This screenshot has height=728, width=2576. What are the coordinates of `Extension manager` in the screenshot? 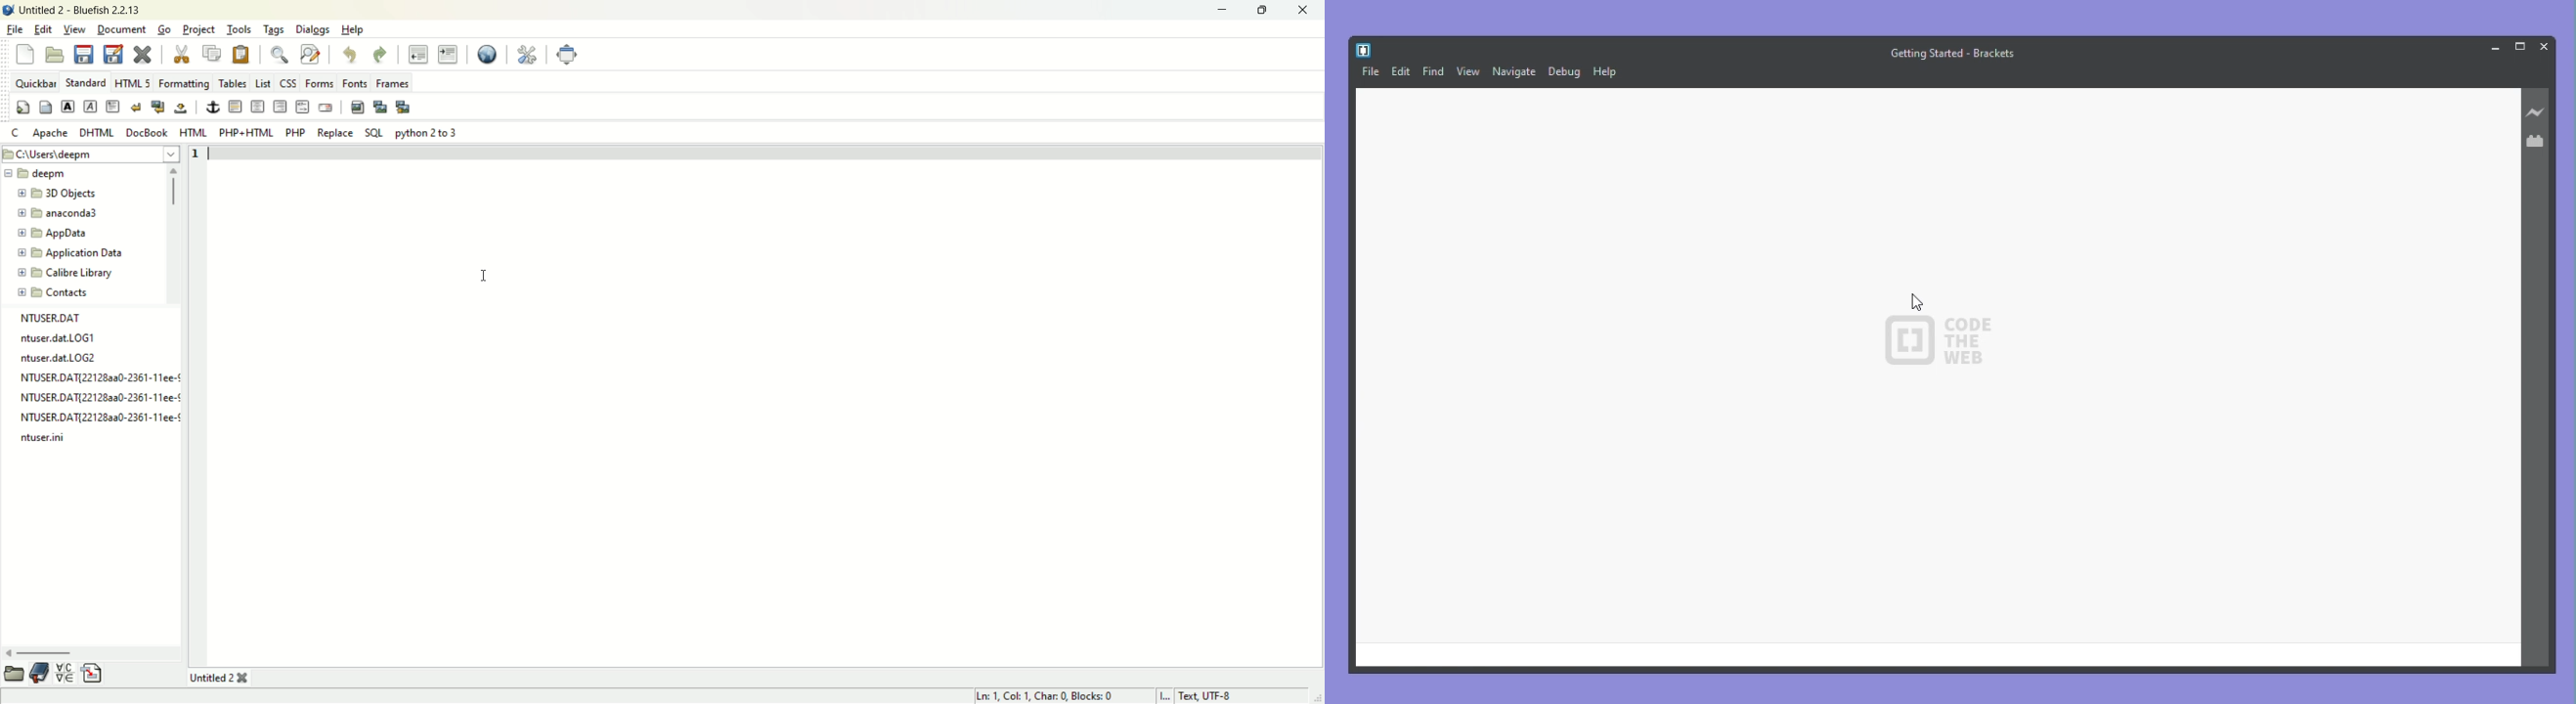 It's located at (2538, 139).